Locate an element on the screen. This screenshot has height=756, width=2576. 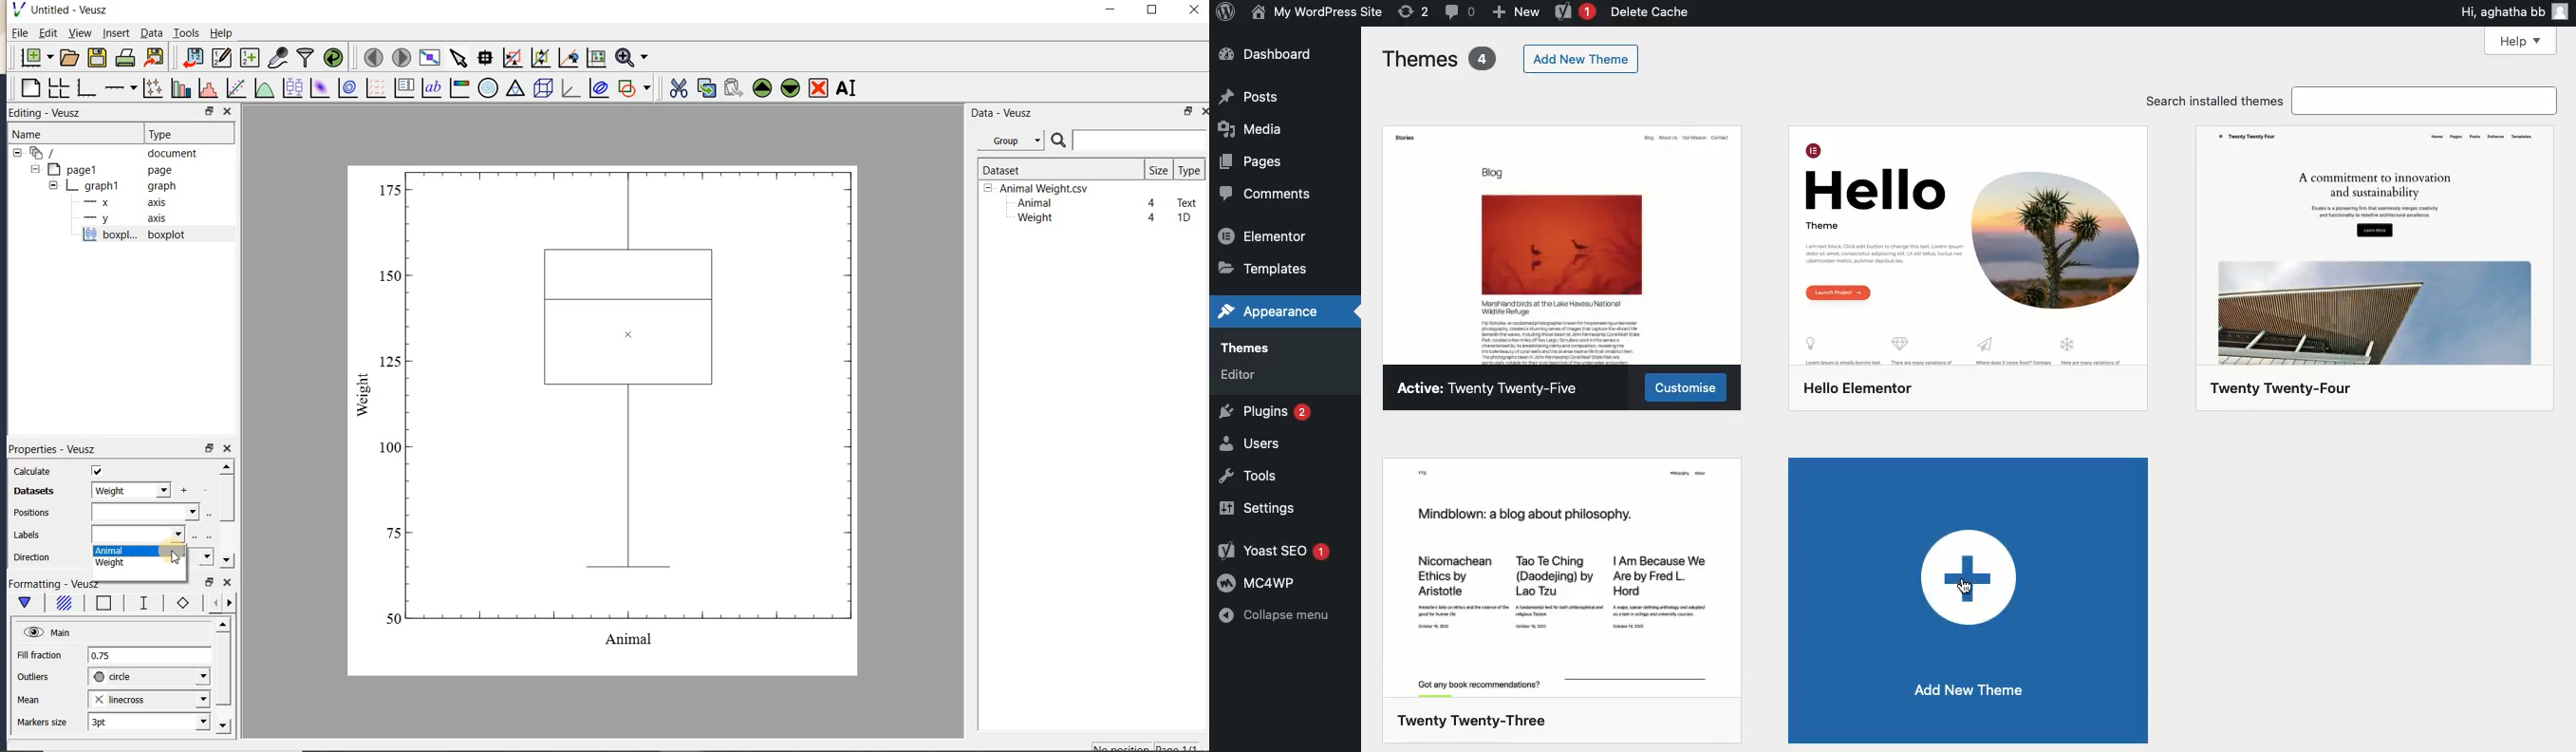
positions is located at coordinates (31, 514).